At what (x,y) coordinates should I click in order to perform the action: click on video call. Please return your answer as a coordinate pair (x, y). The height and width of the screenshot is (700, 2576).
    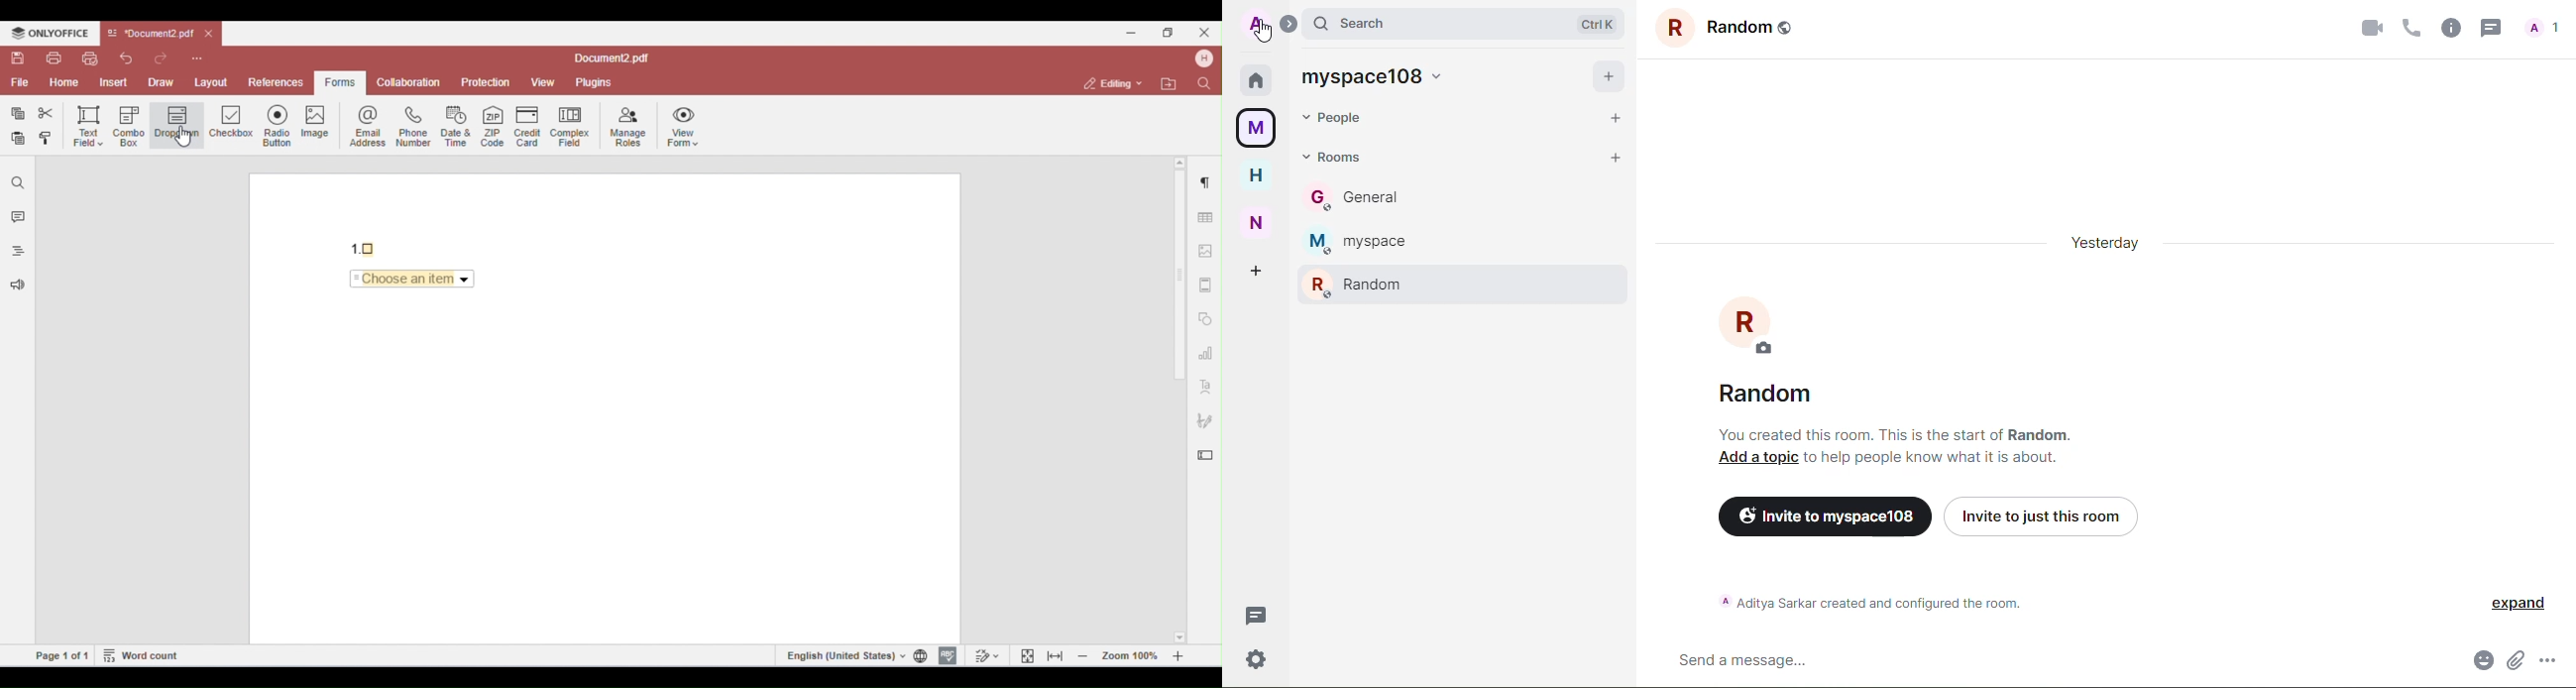
    Looking at the image, I should click on (2371, 27).